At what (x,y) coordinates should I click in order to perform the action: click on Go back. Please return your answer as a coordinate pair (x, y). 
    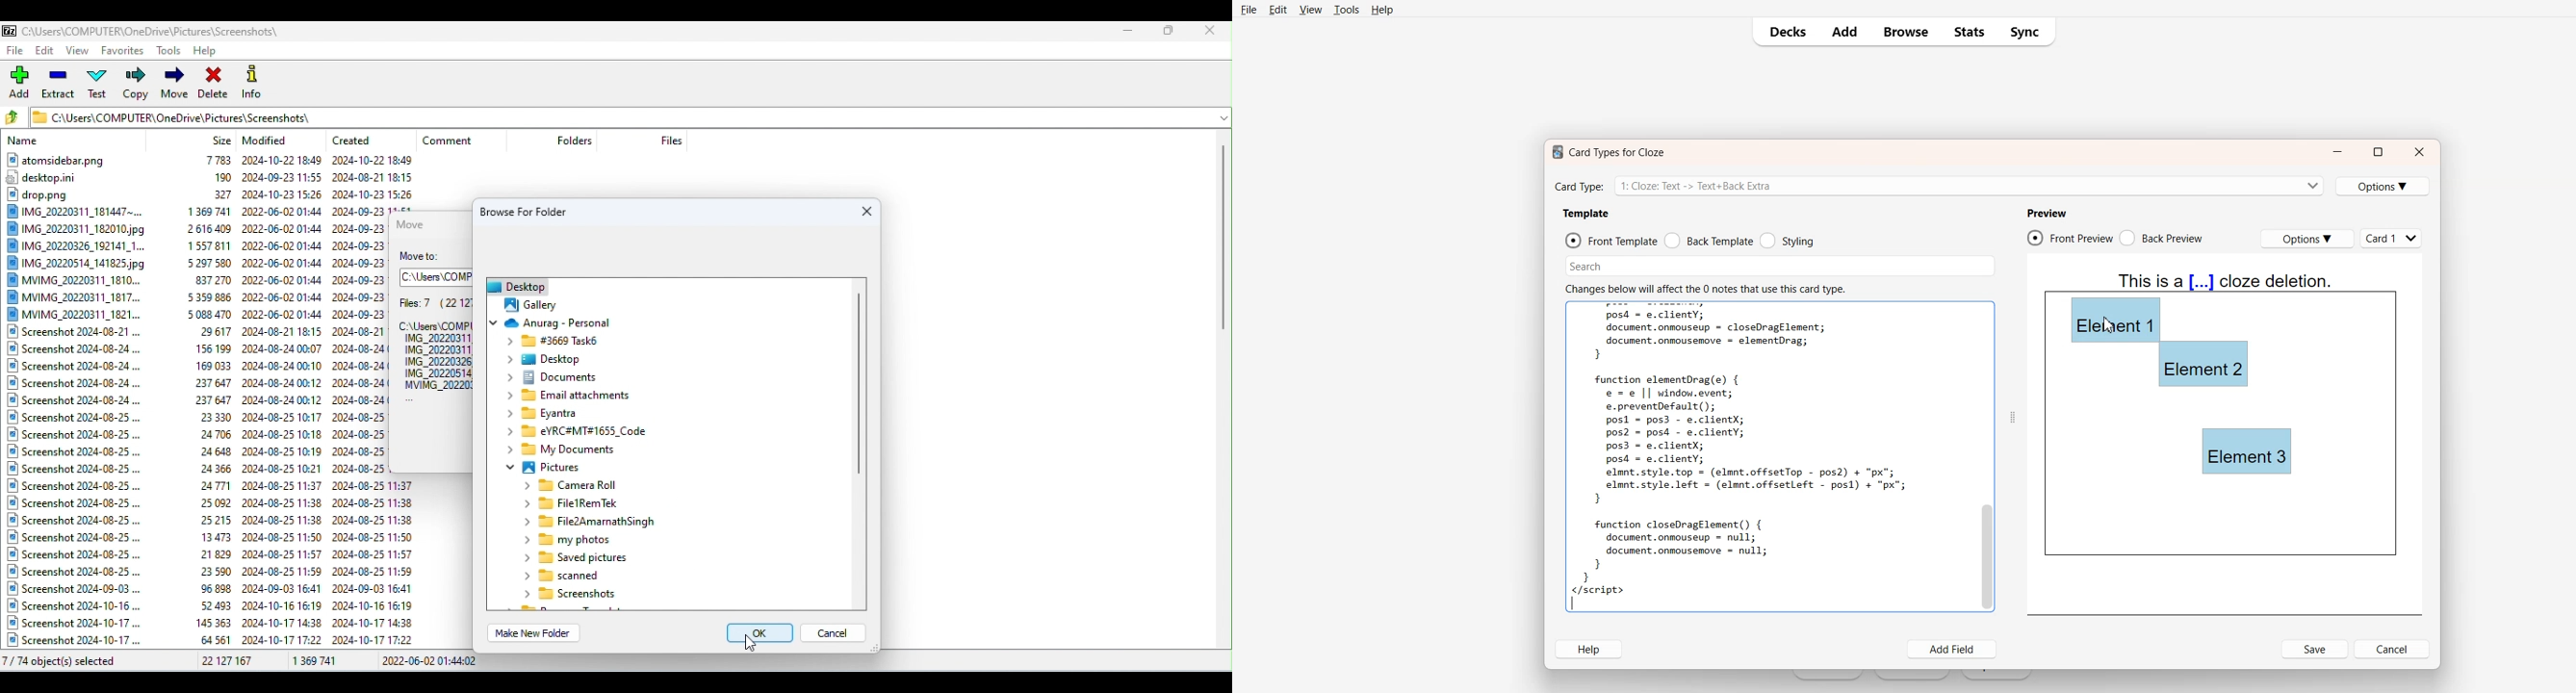
    Looking at the image, I should click on (15, 118).